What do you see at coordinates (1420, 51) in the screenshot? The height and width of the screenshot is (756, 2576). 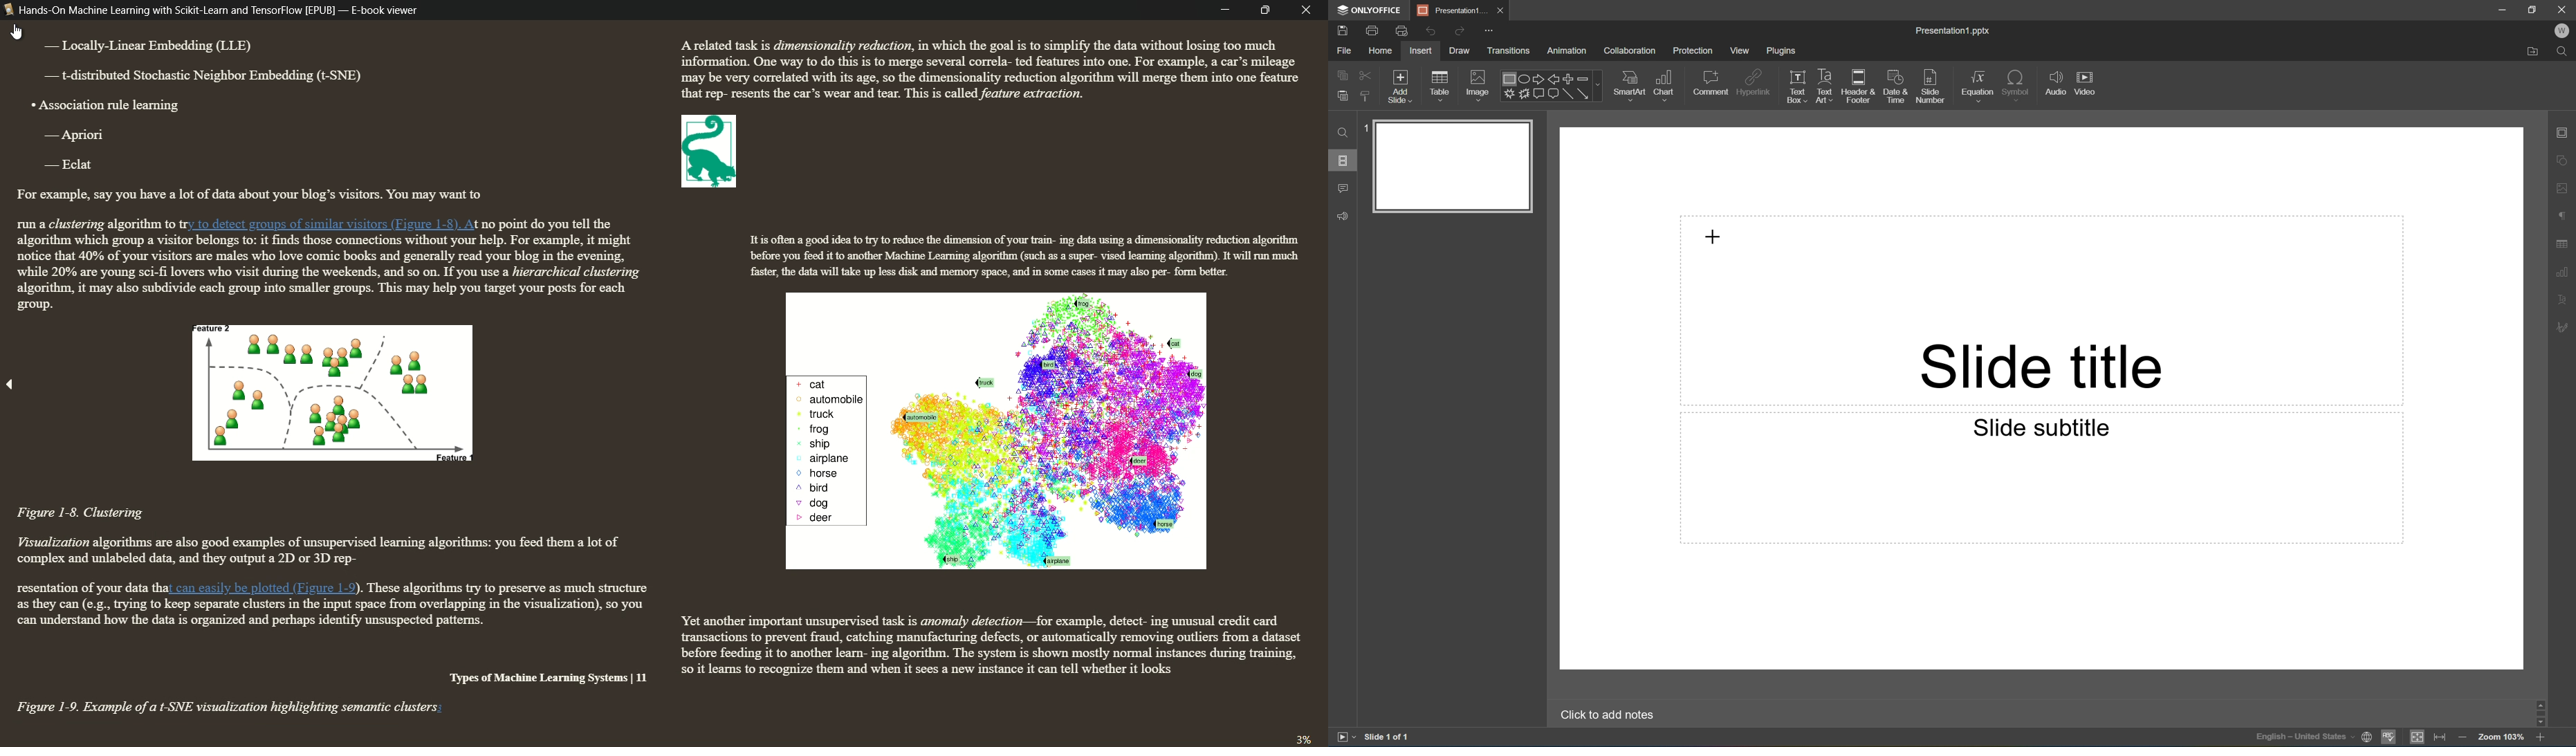 I see `Insert` at bounding box center [1420, 51].